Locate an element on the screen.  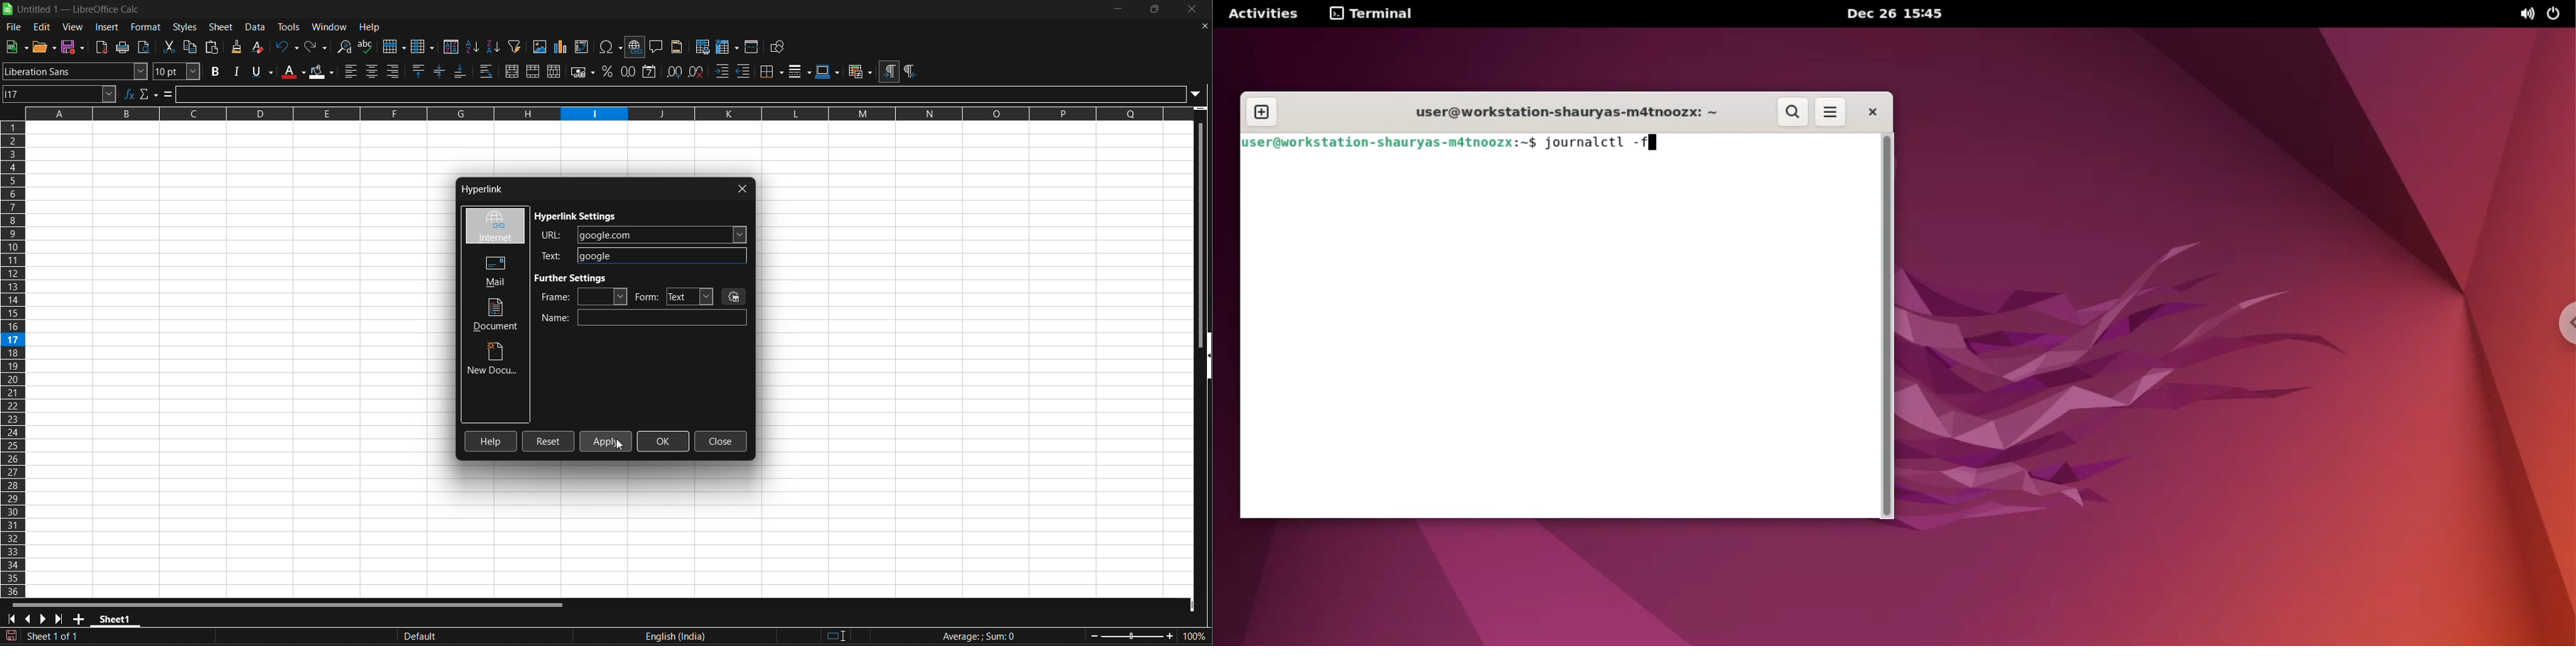
text language  is located at coordinates (725, 637).